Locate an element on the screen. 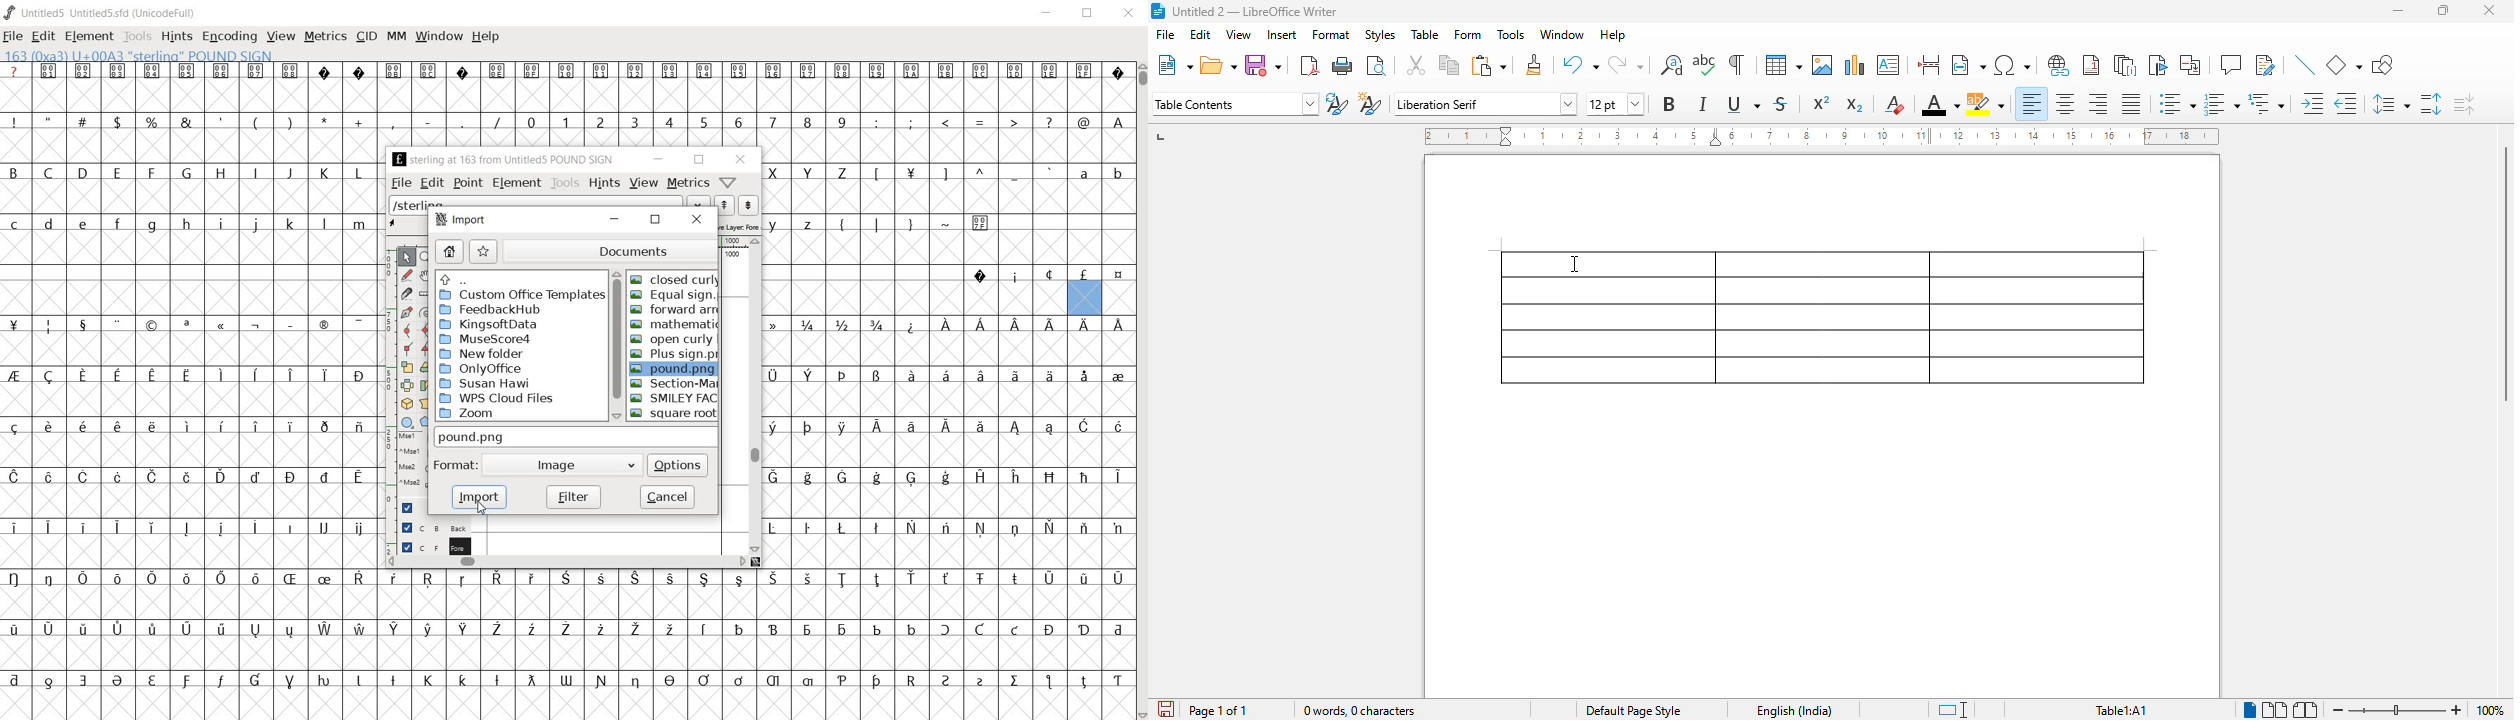  Symbol is located at coordinates (1119, 478).